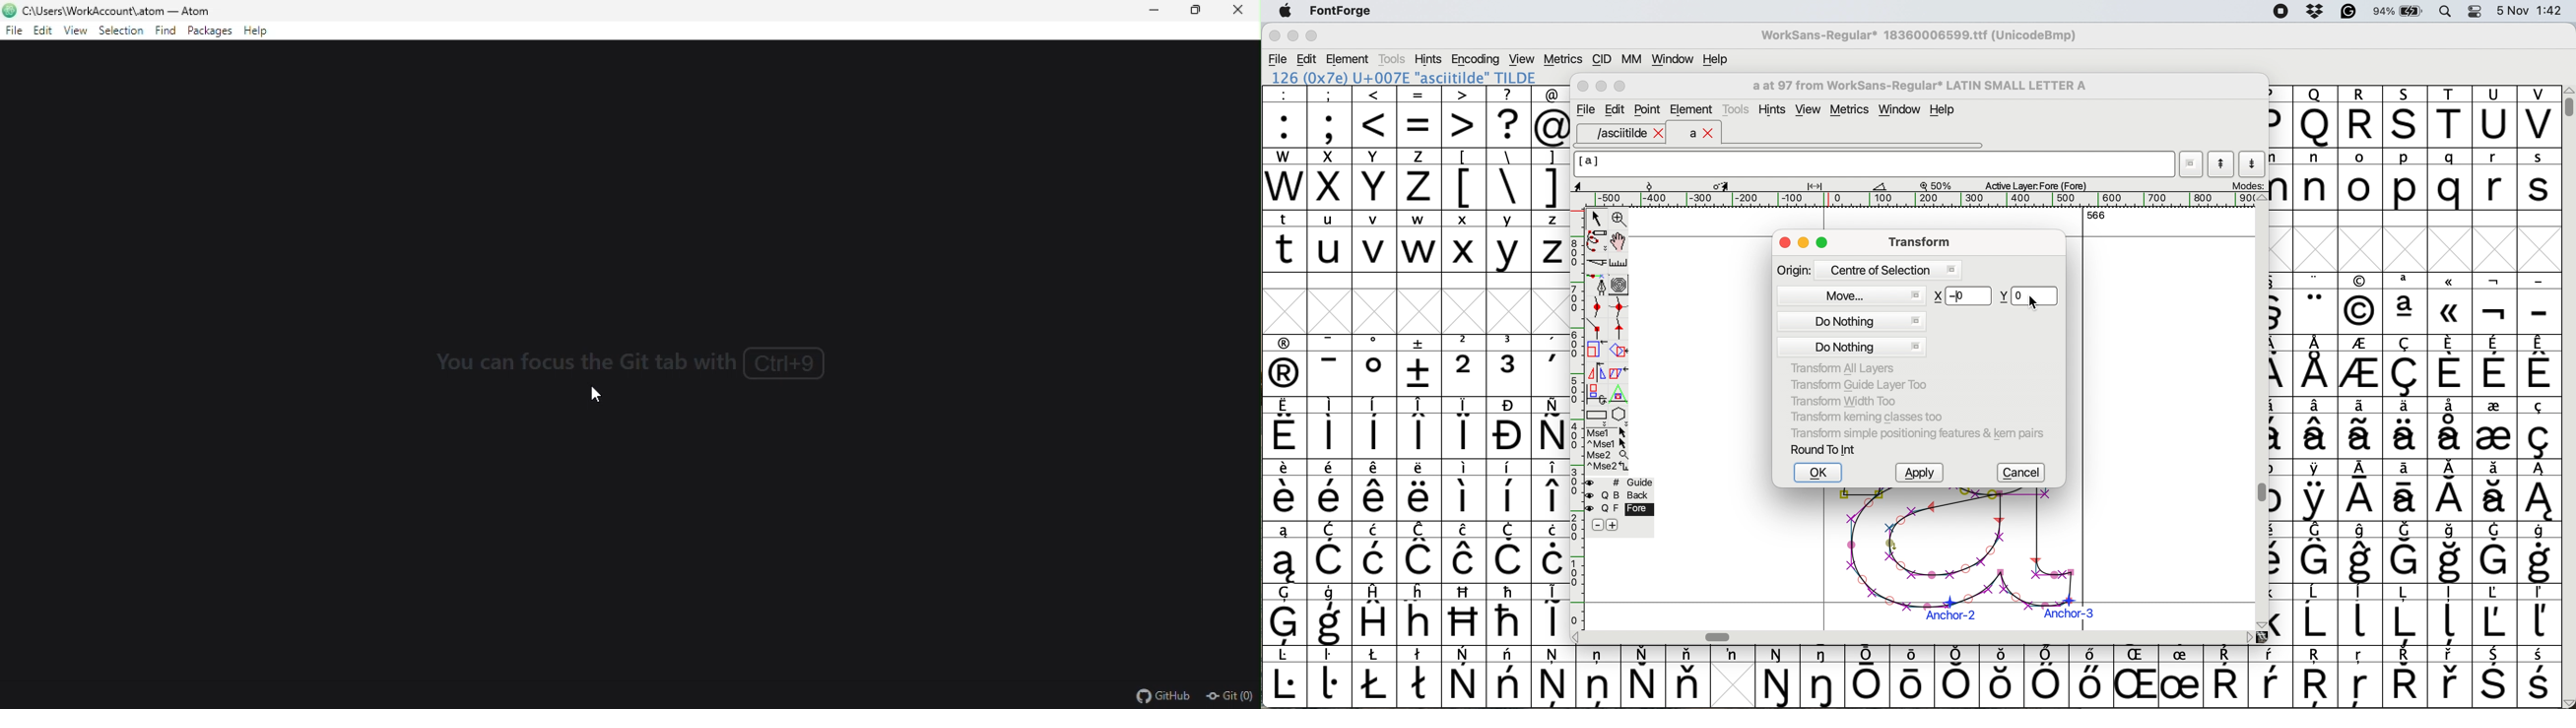 The width and height of the screenshot is (2576, 728). What do you see at coordinates (1420, 427) in the screenshot?
I see `symbol` at bounding box center [1420, 427].